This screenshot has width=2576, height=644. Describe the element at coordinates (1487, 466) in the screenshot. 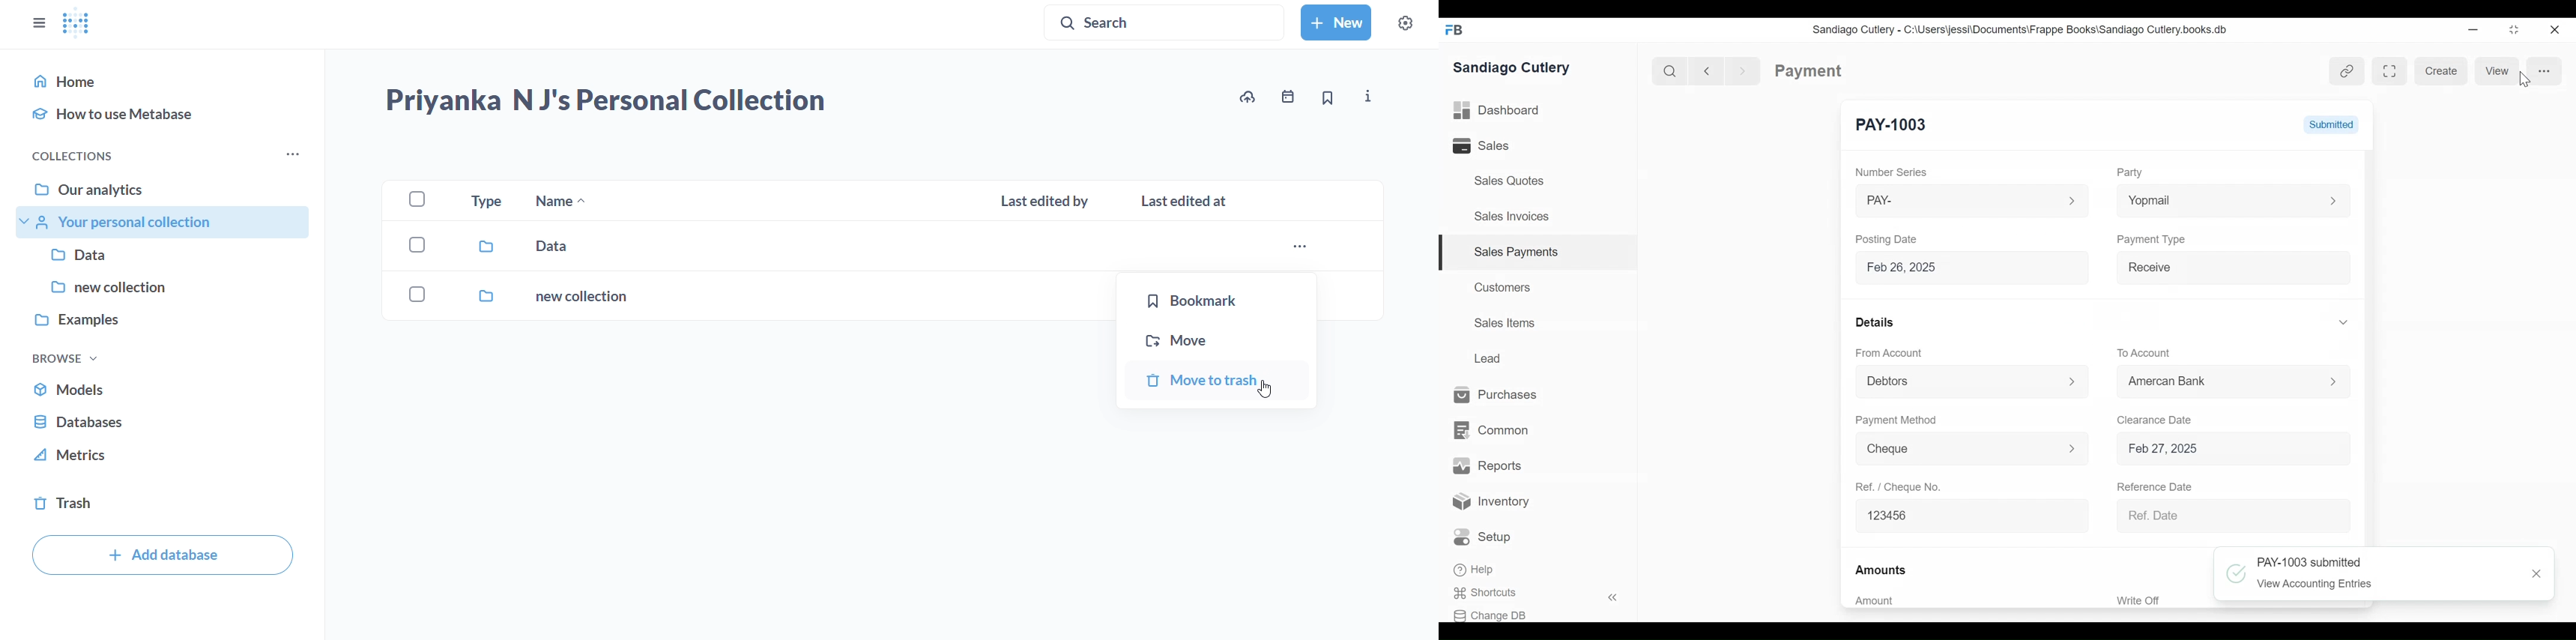

I see `Reports` at that location.